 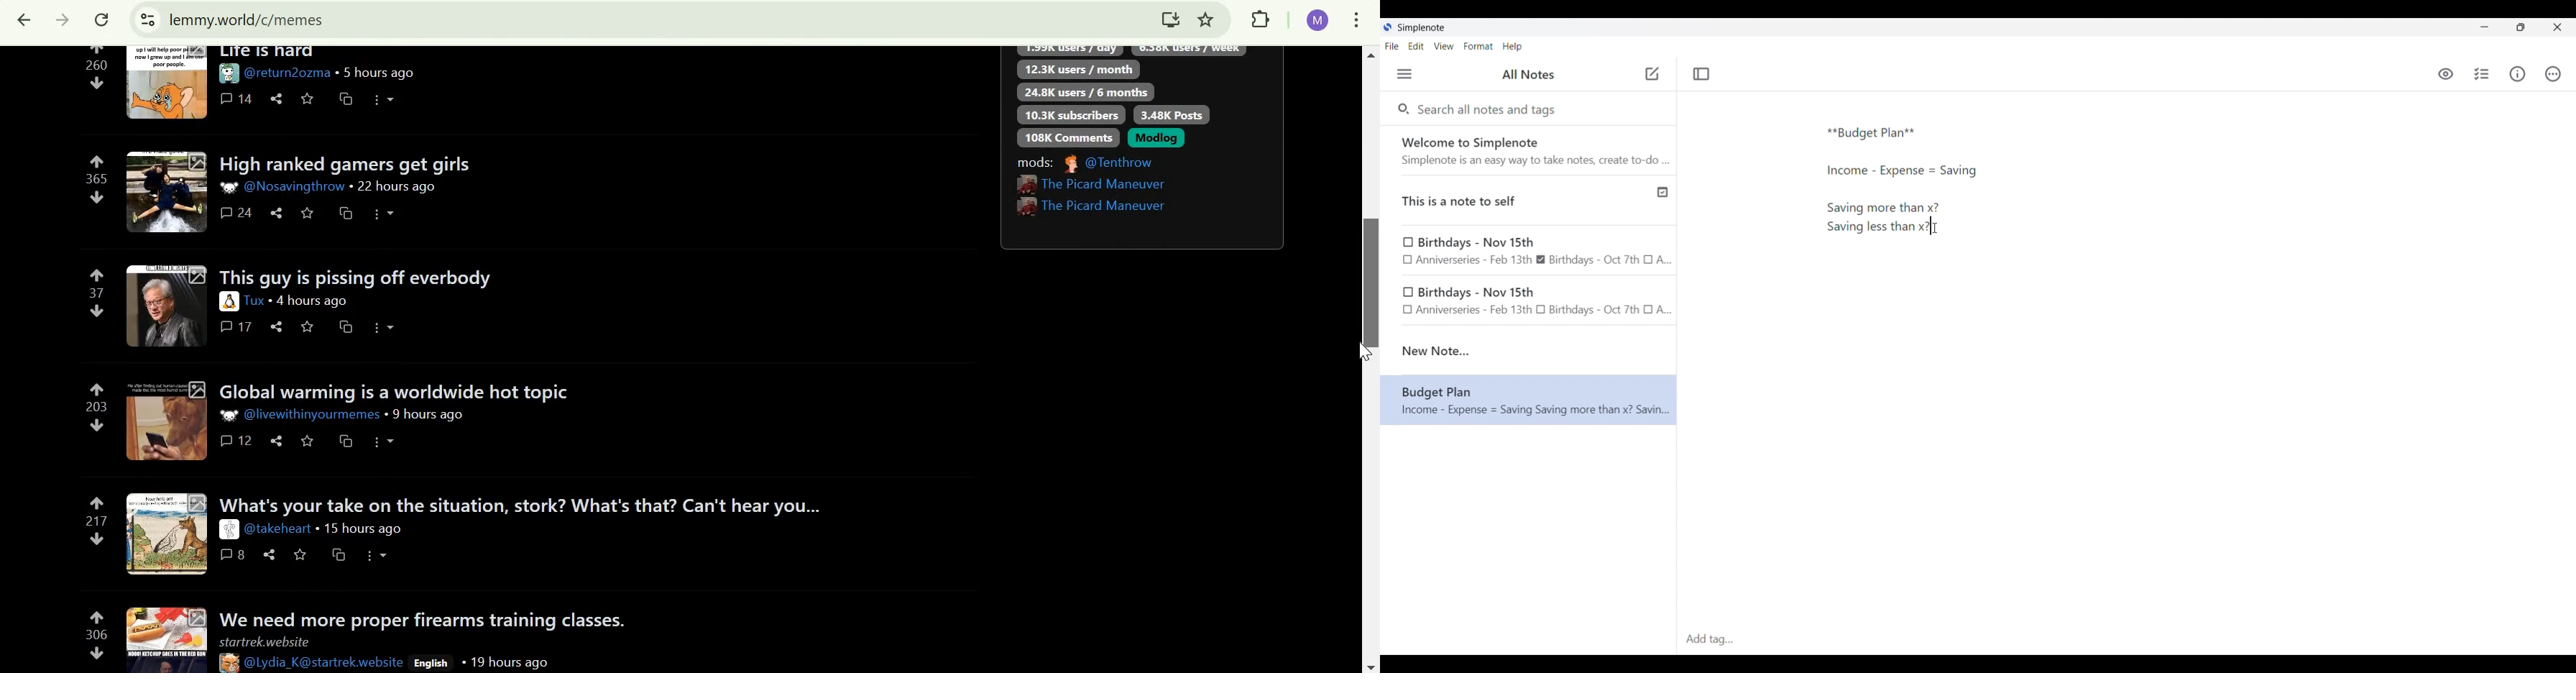 What do you see at coordinates (96, 426) in the screenshot?
I see `downvote` at bounding box center [96, 426].